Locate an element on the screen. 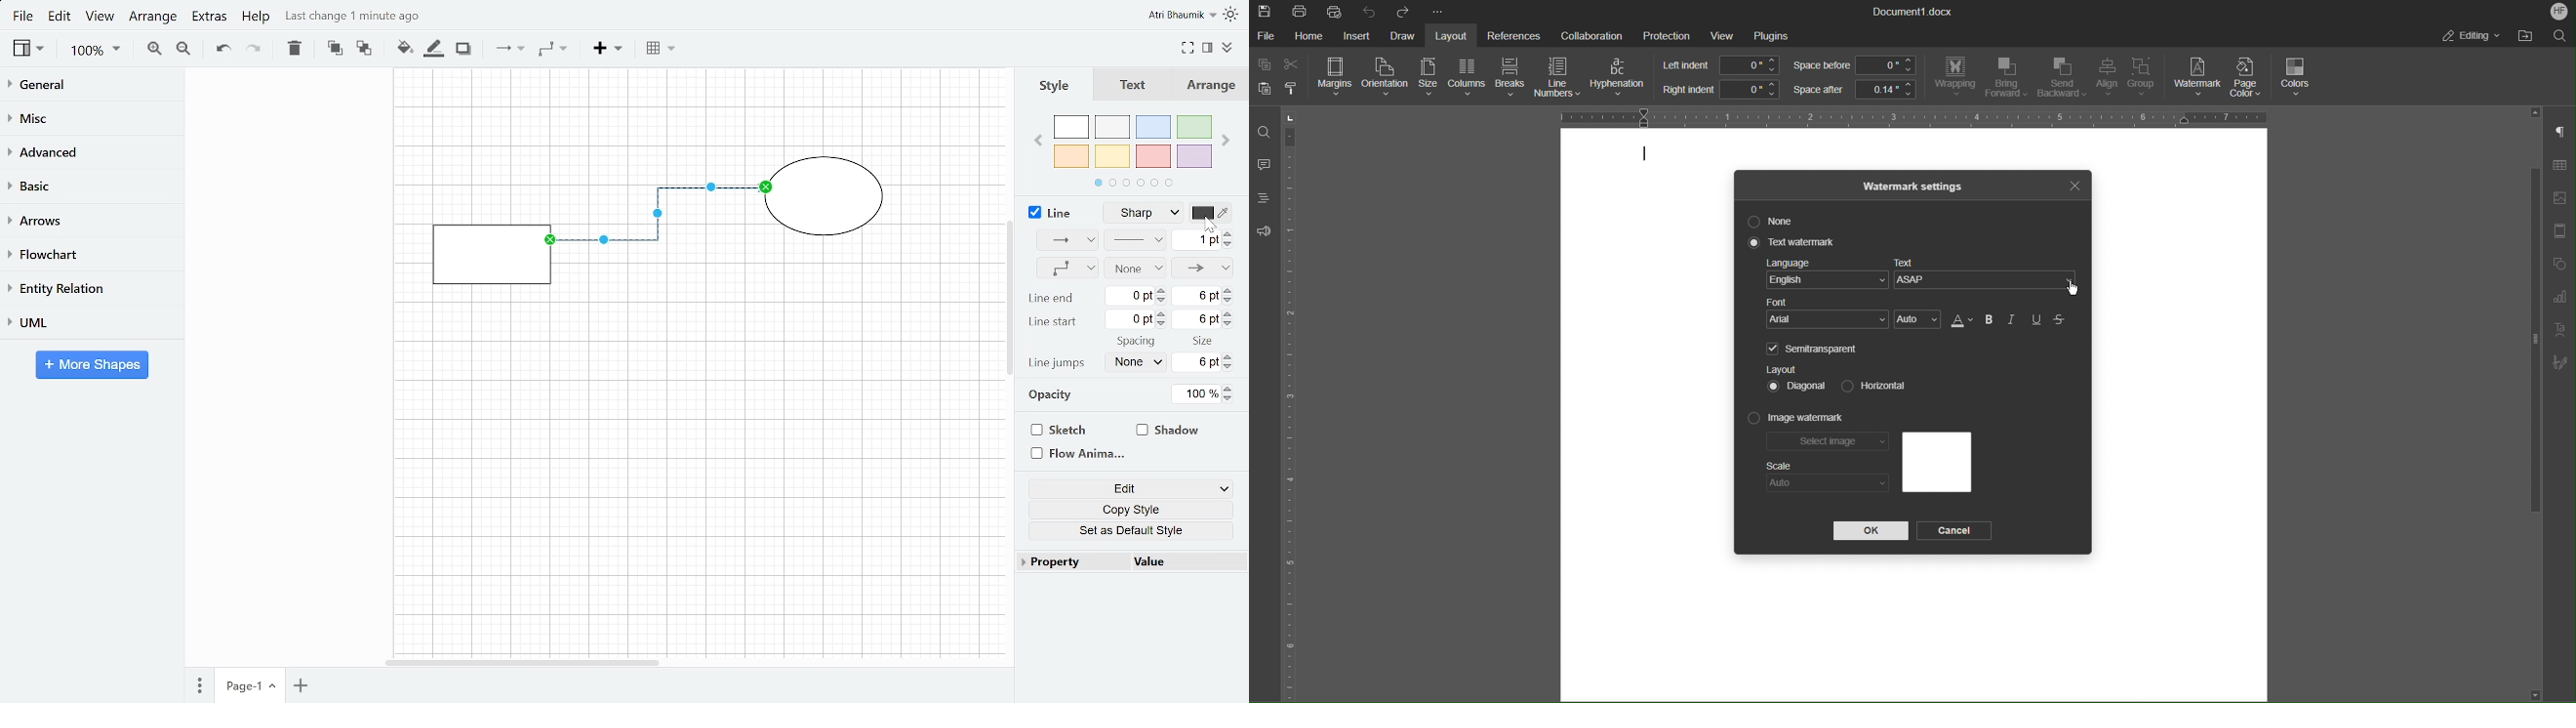 The image size is (2576, 728). Shape Menu is located at coordinates (2558, 266).